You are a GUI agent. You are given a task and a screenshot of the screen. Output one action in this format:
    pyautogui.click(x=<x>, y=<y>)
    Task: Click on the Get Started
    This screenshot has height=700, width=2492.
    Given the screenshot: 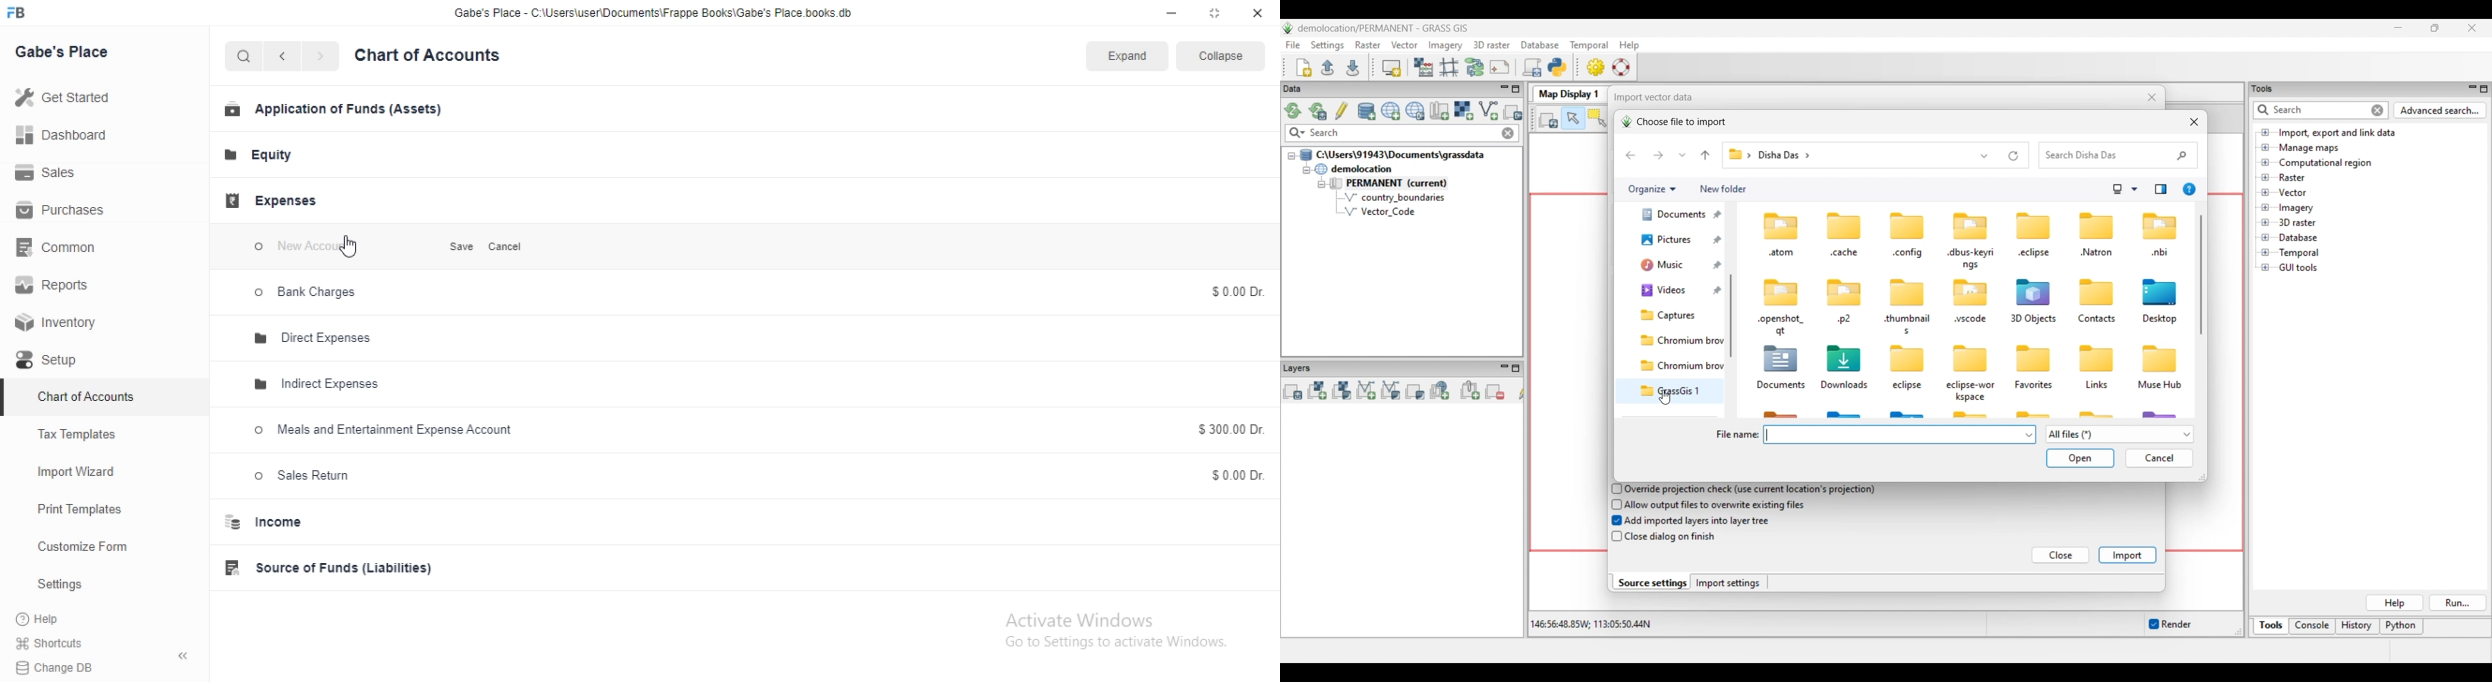 What is the action you would take?
    pyautogui.click(x=69, y=96)
    